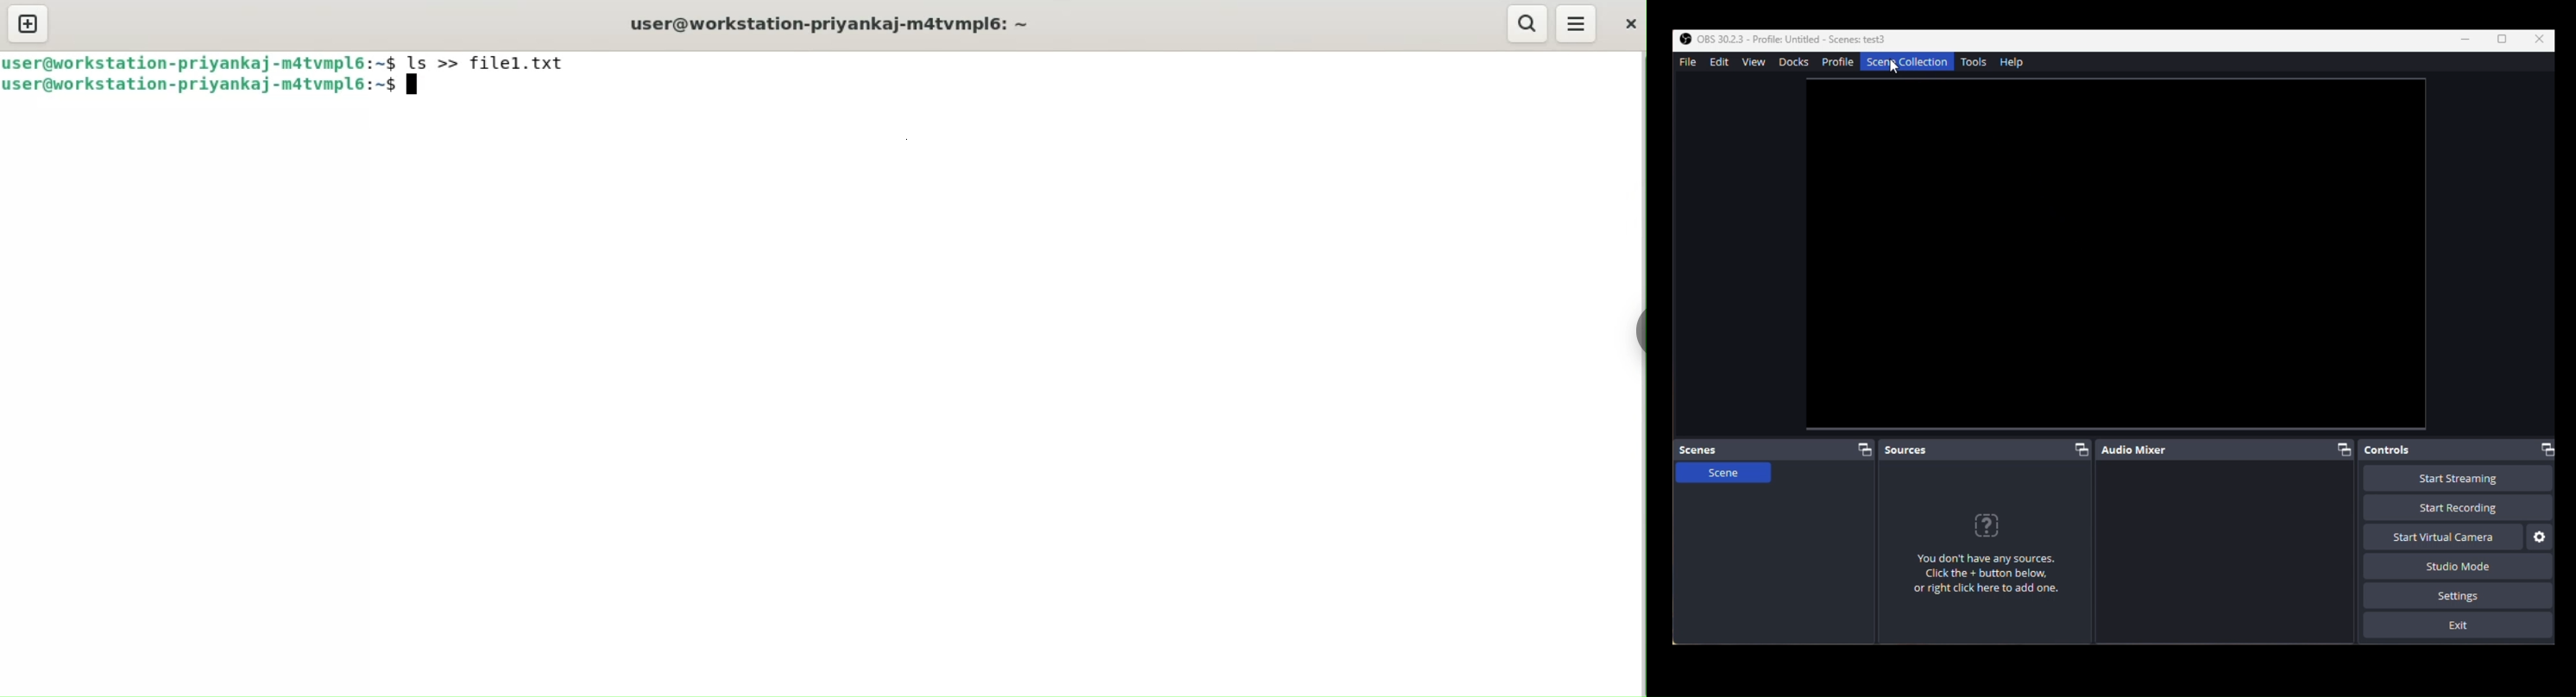  What do you see at coordinates (2459, 596) in the screenshot?
I see `Settings` at bounding box center [2459, 596].